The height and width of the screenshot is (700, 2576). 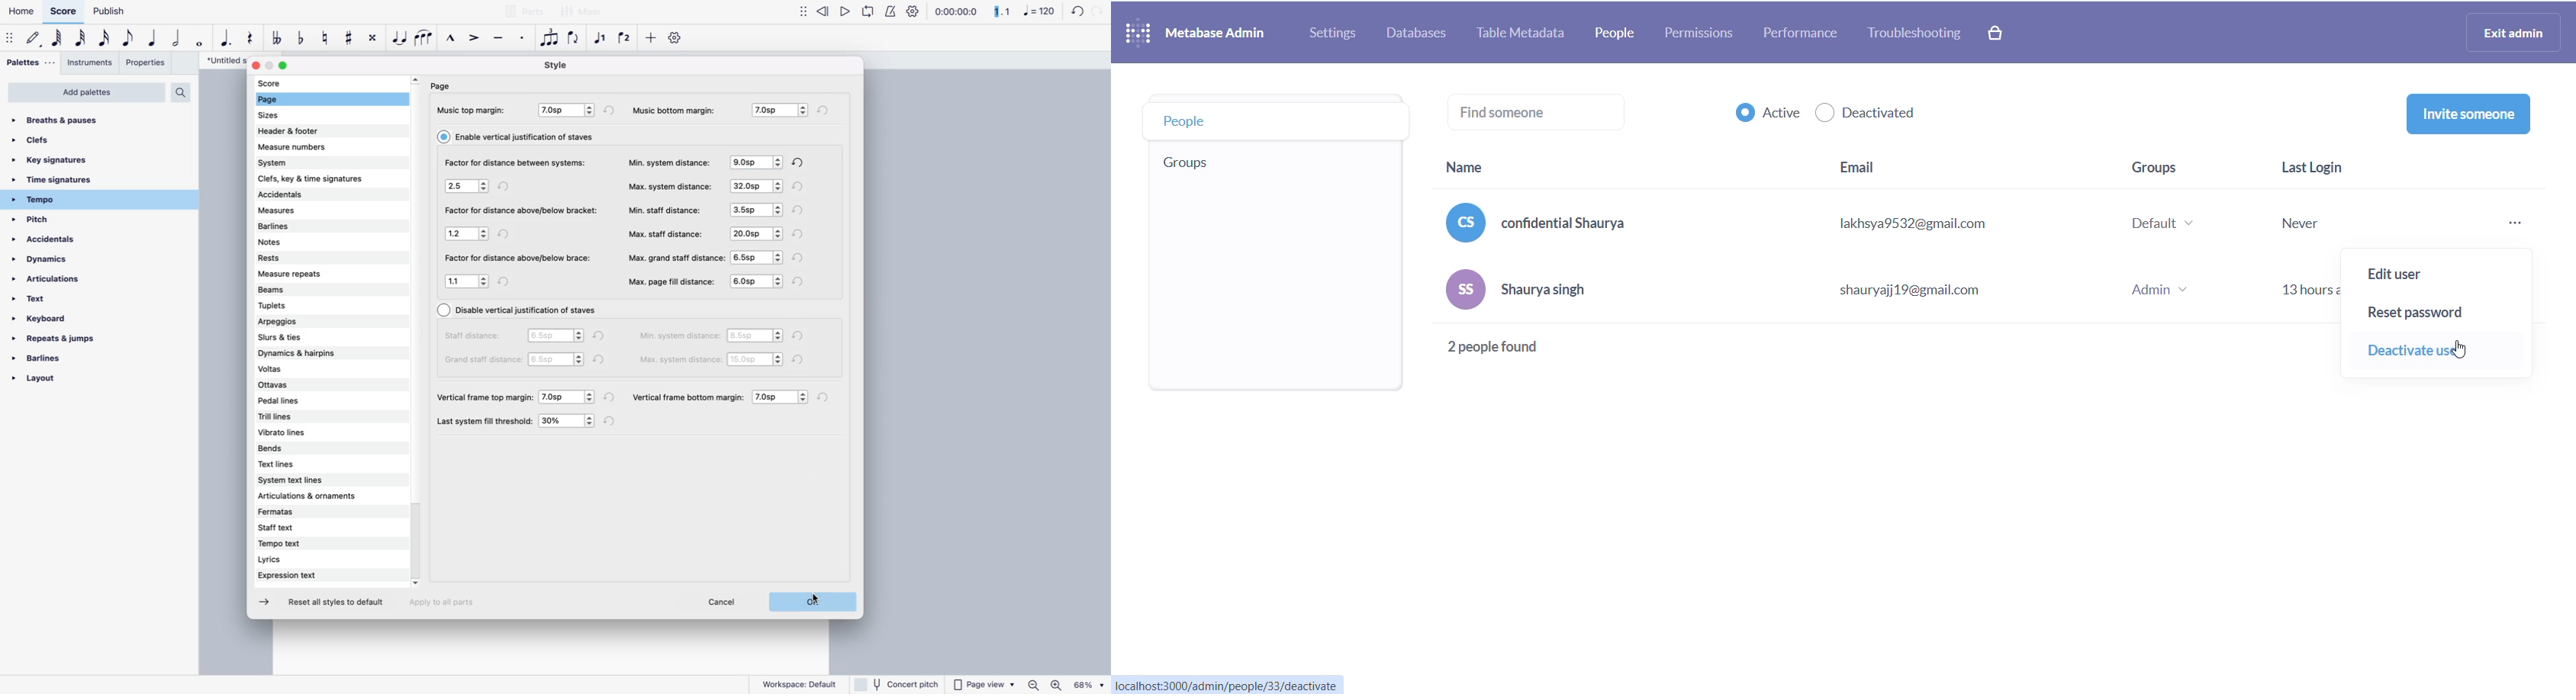 I want to click on apply to all parts, so click(x=448, y=605).